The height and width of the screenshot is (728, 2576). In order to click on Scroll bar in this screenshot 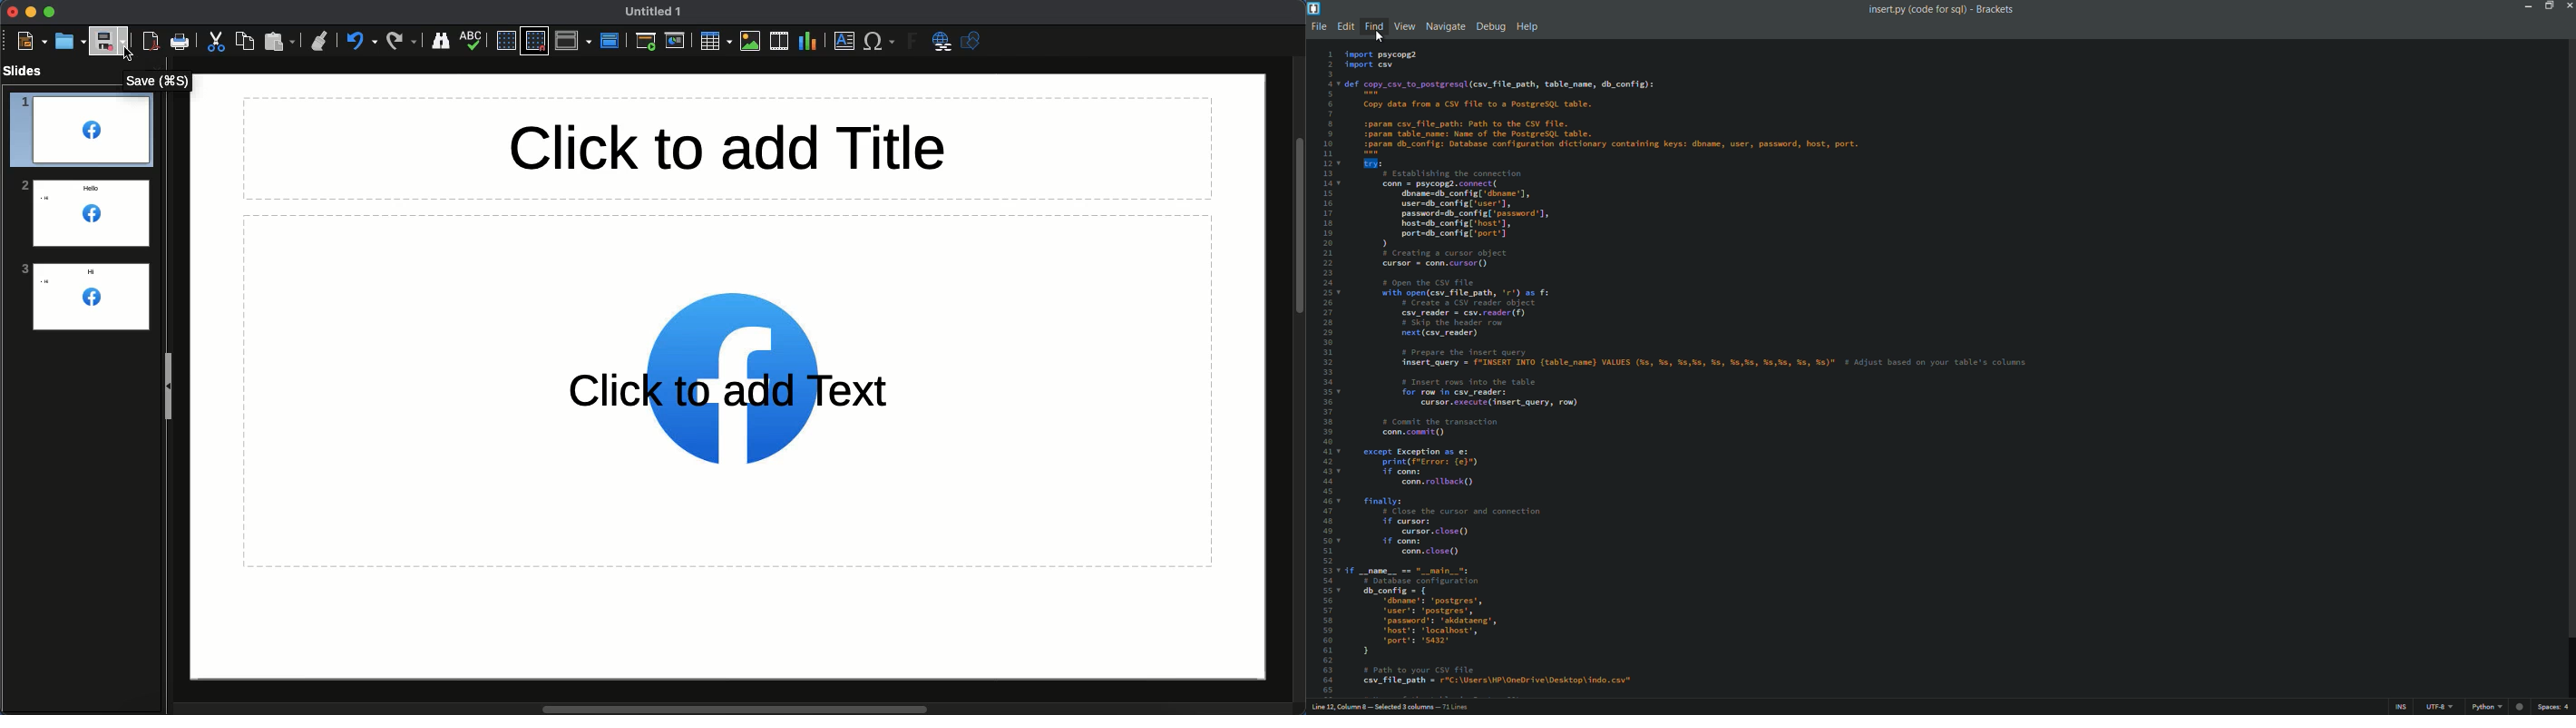, I will do `click(736, 710)`.